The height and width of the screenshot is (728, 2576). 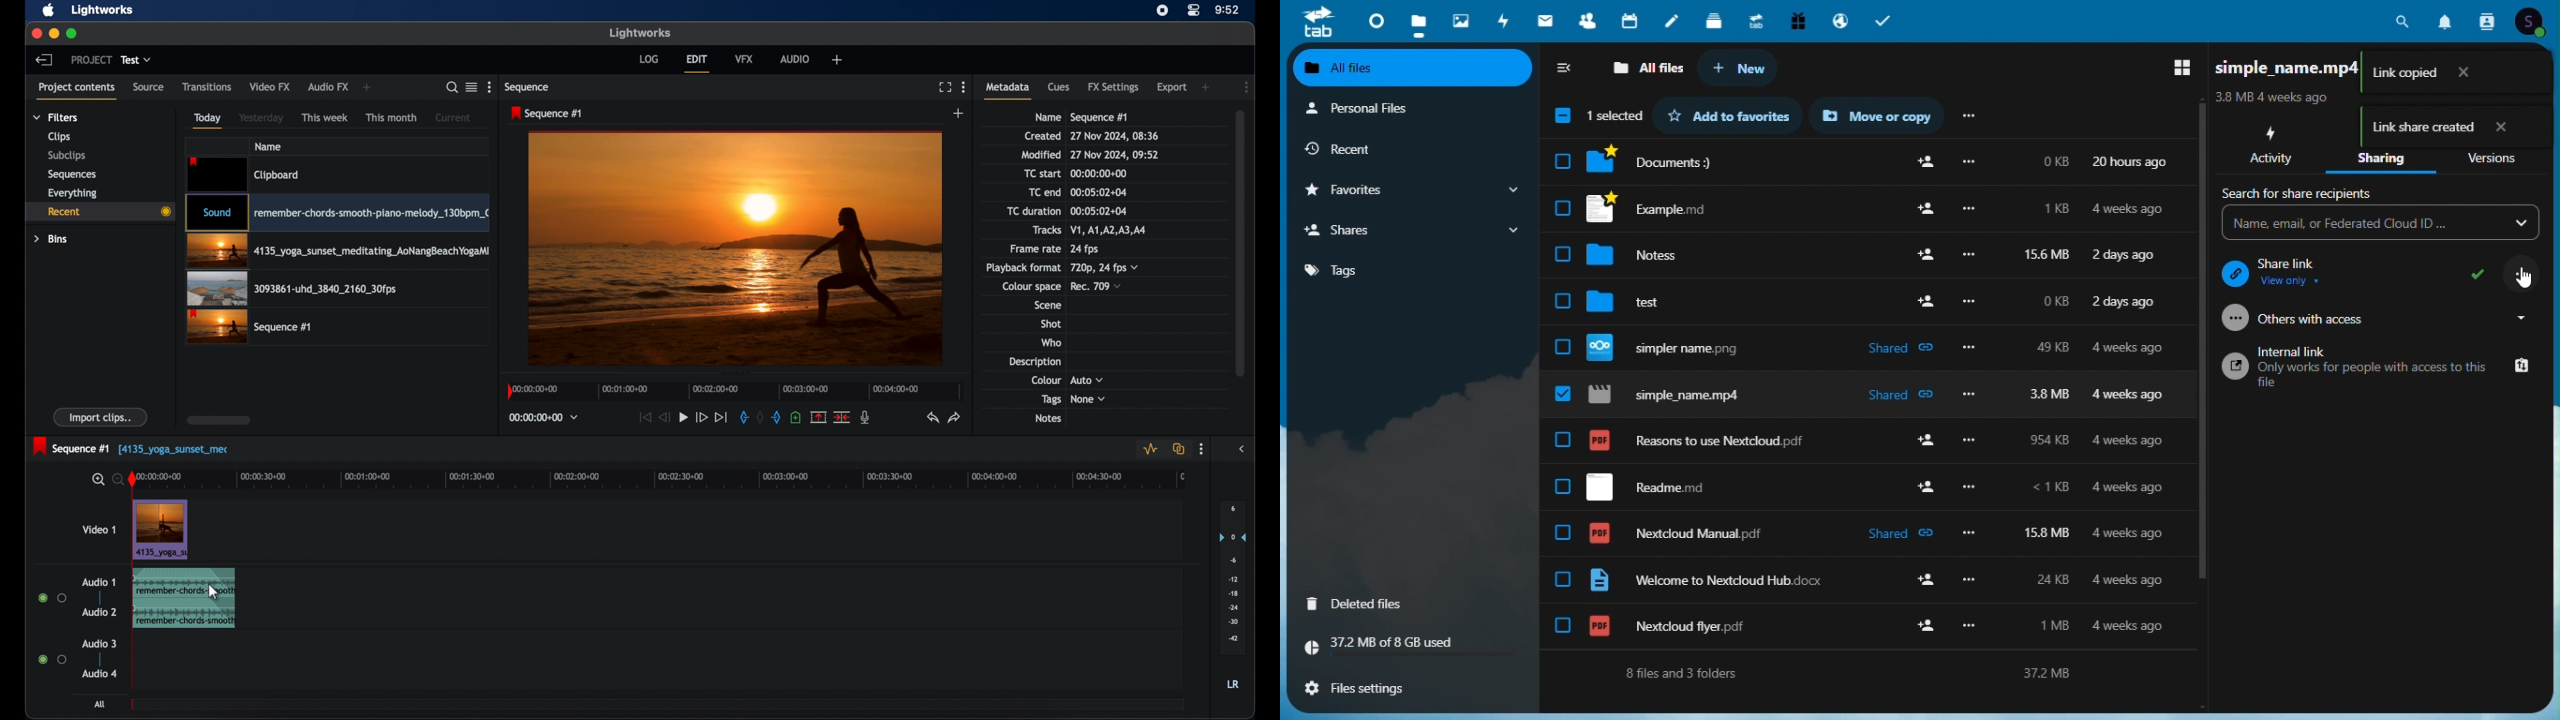 I want to click on Switch to grid view, so click(x=2174, y=68).